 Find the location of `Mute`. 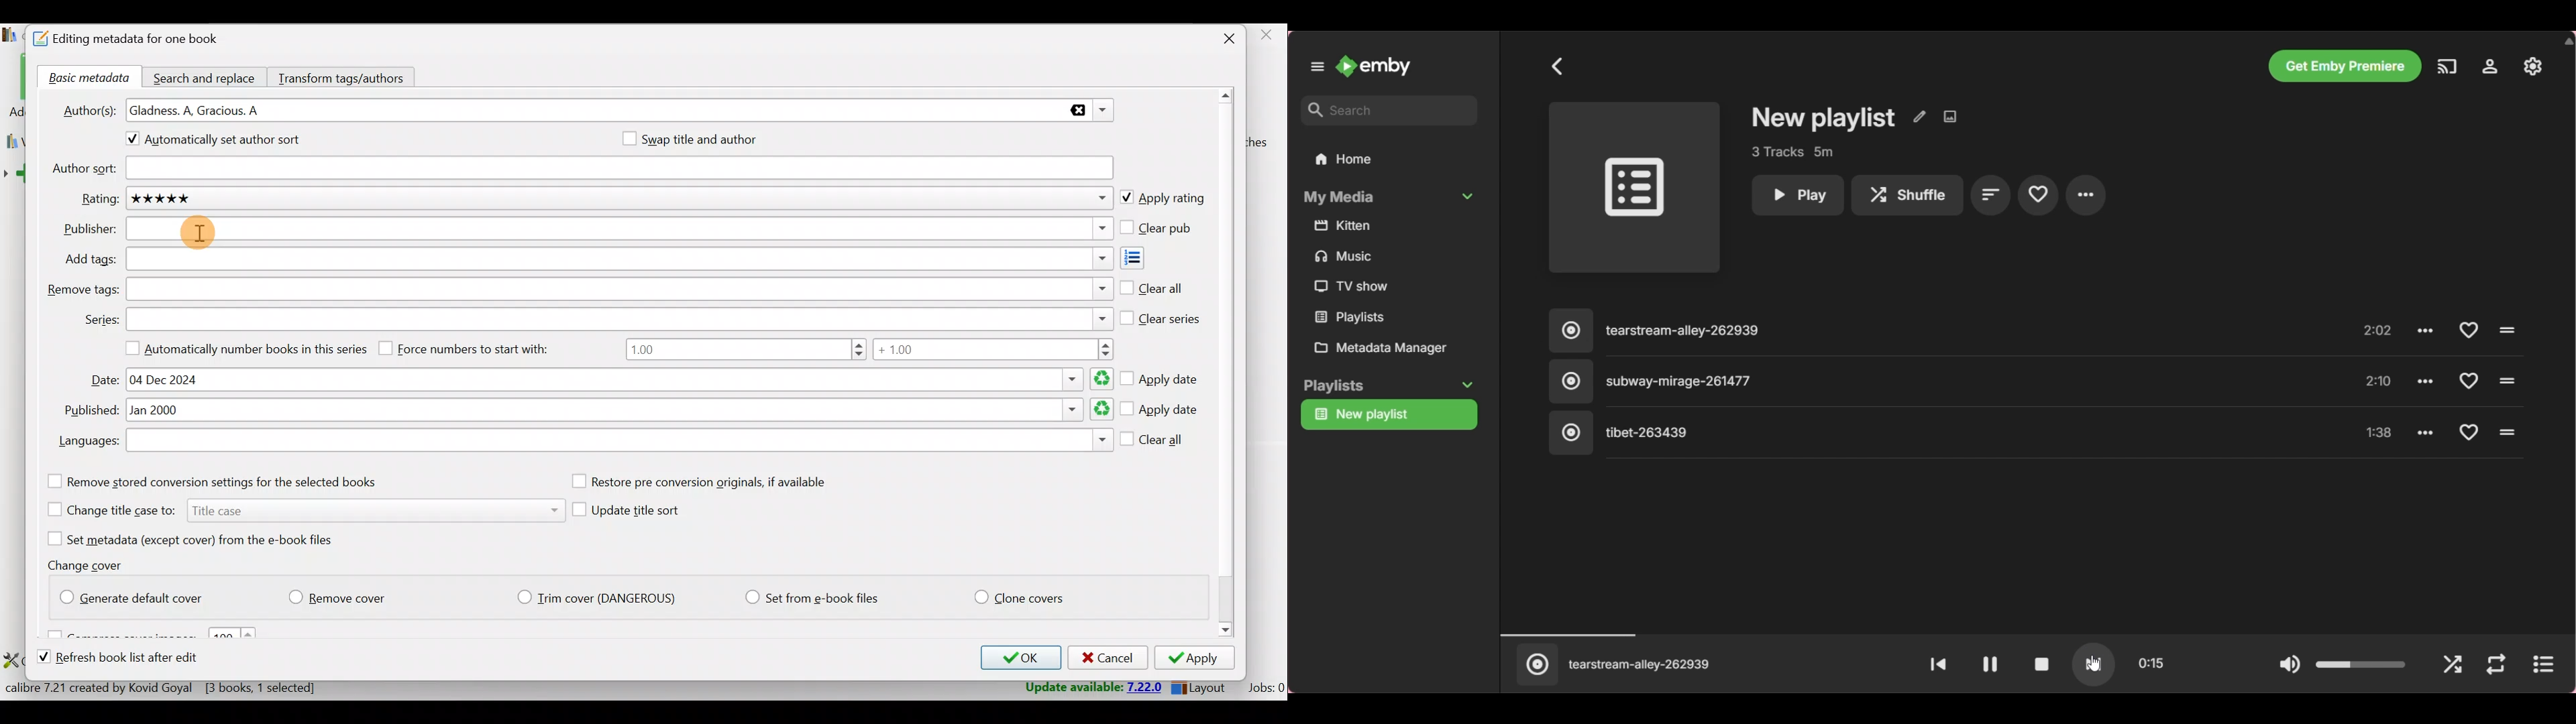

Mute is located at coordinates (2291, 664).